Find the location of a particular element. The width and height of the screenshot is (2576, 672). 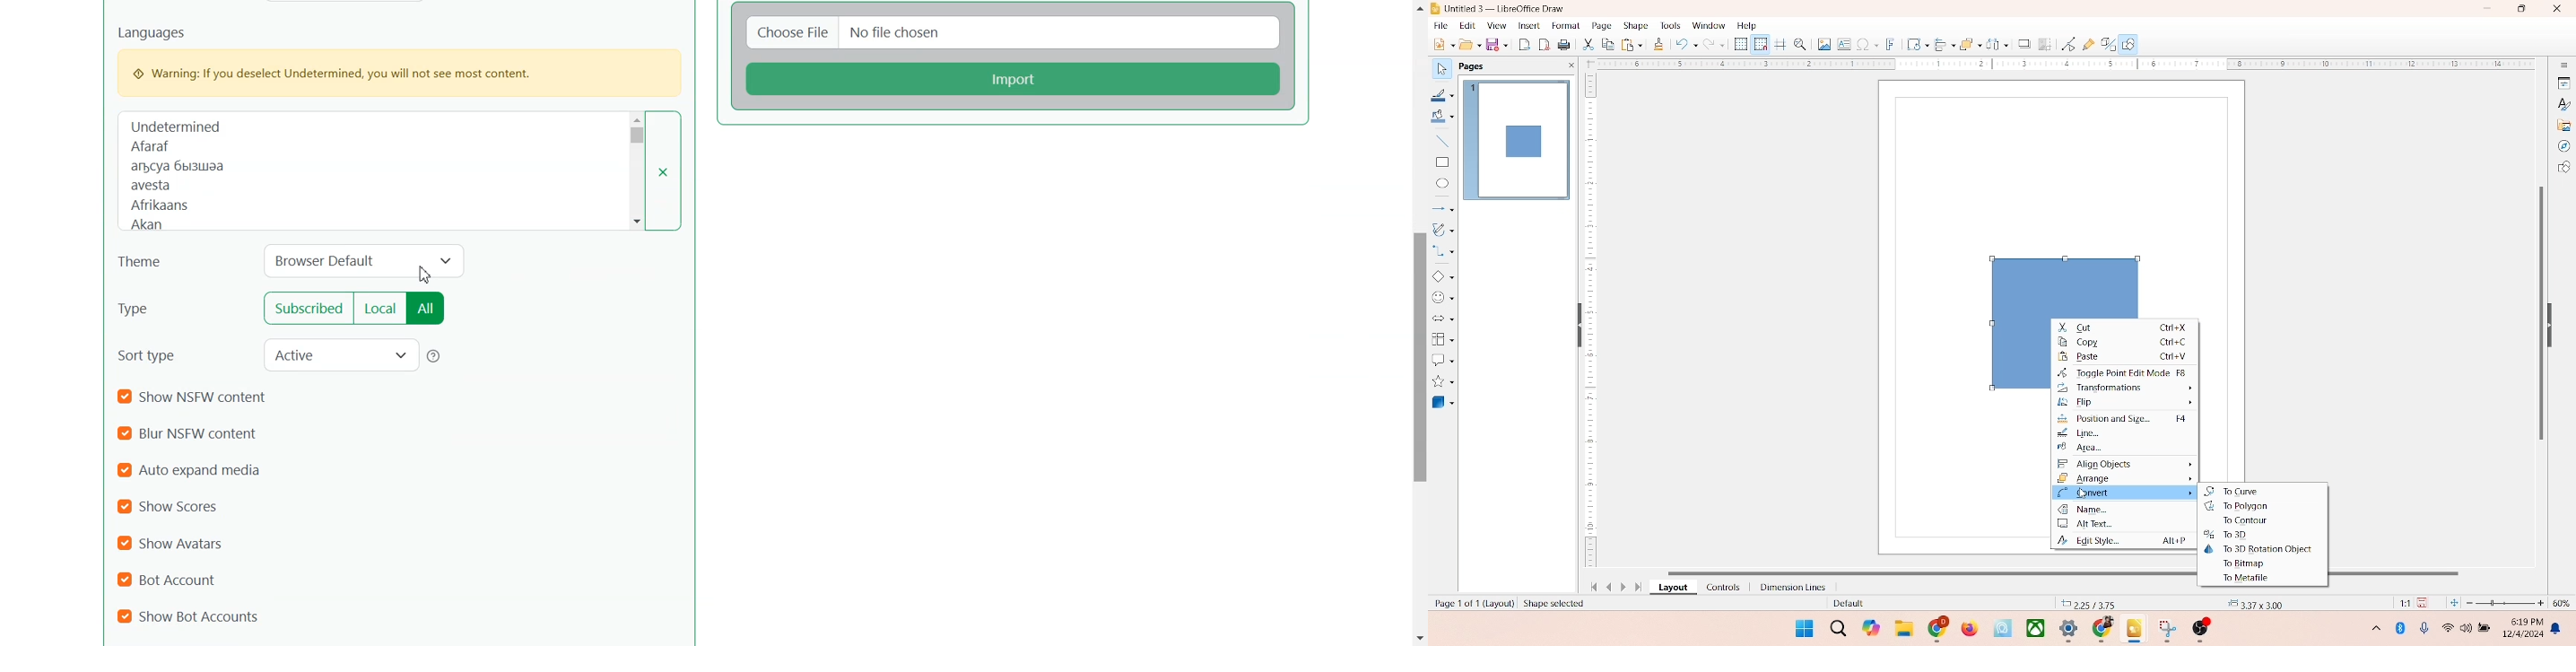

textbox is located at coordinates (1843, 46).